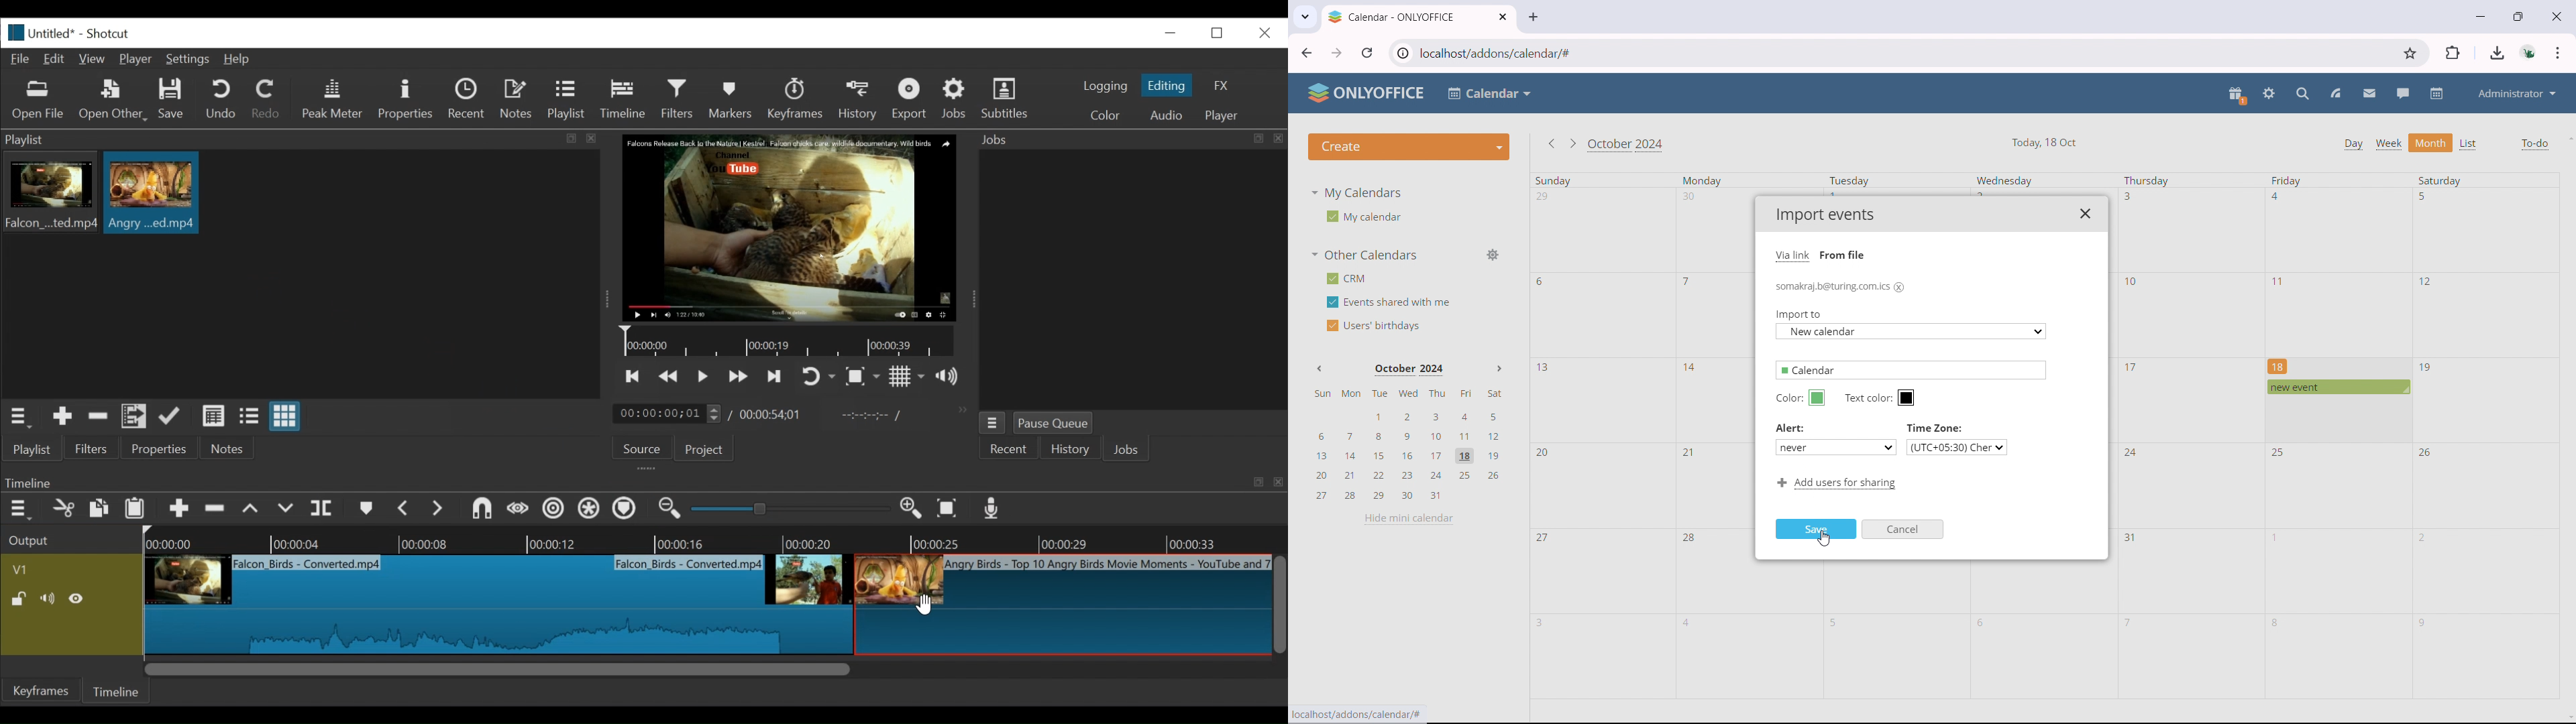 The width and height of the screenshot is (2576, 728). Describe the element at coordinates (1104, 117) in the screenshot. I see `color` at that location.